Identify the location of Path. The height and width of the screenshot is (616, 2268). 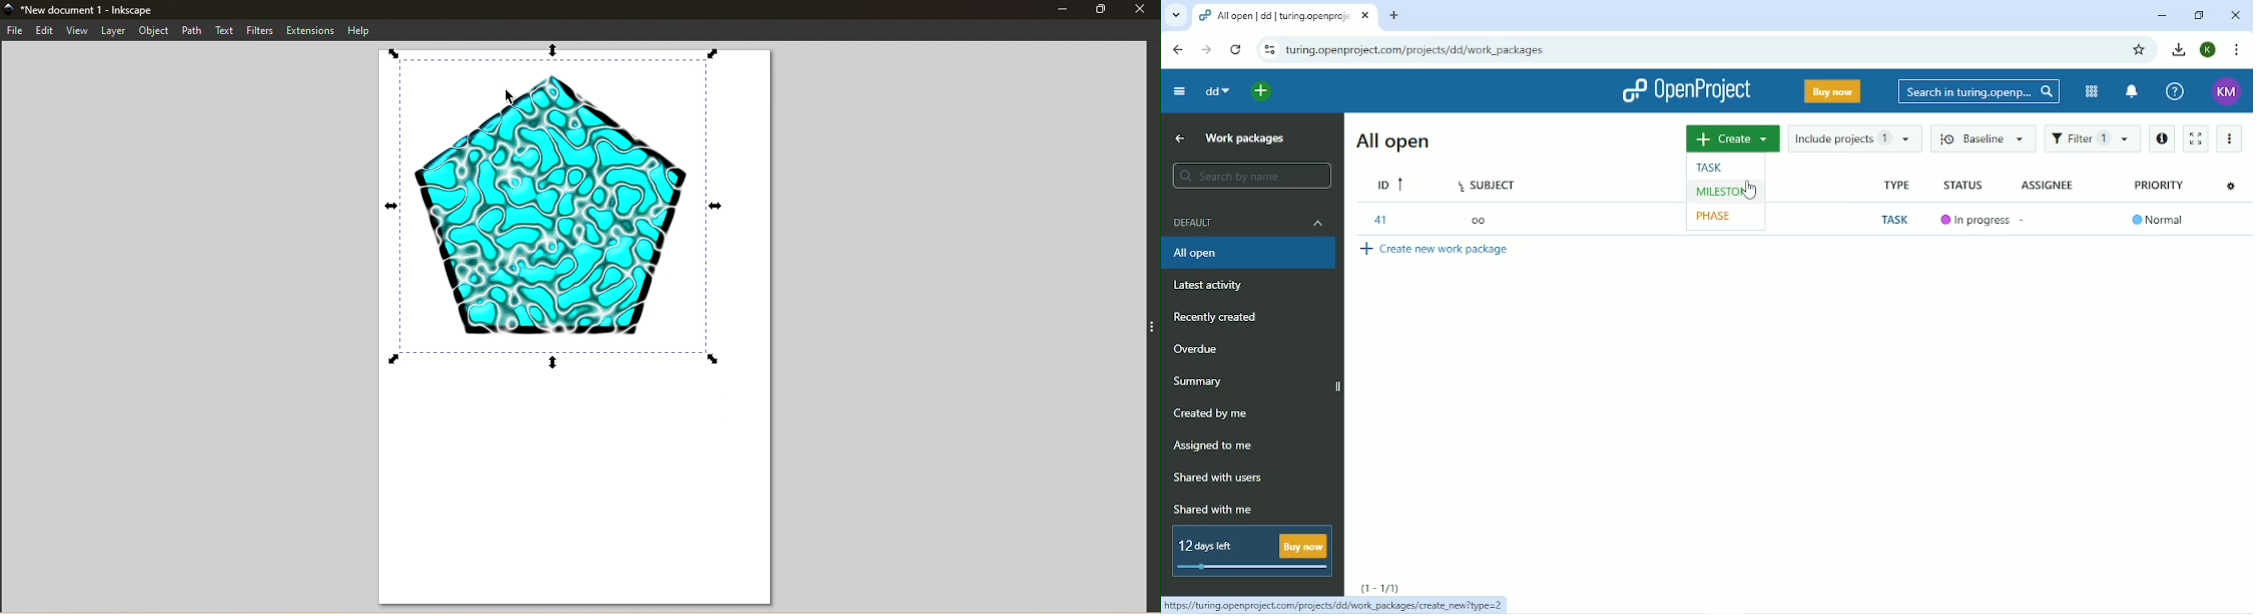
(193, 31).